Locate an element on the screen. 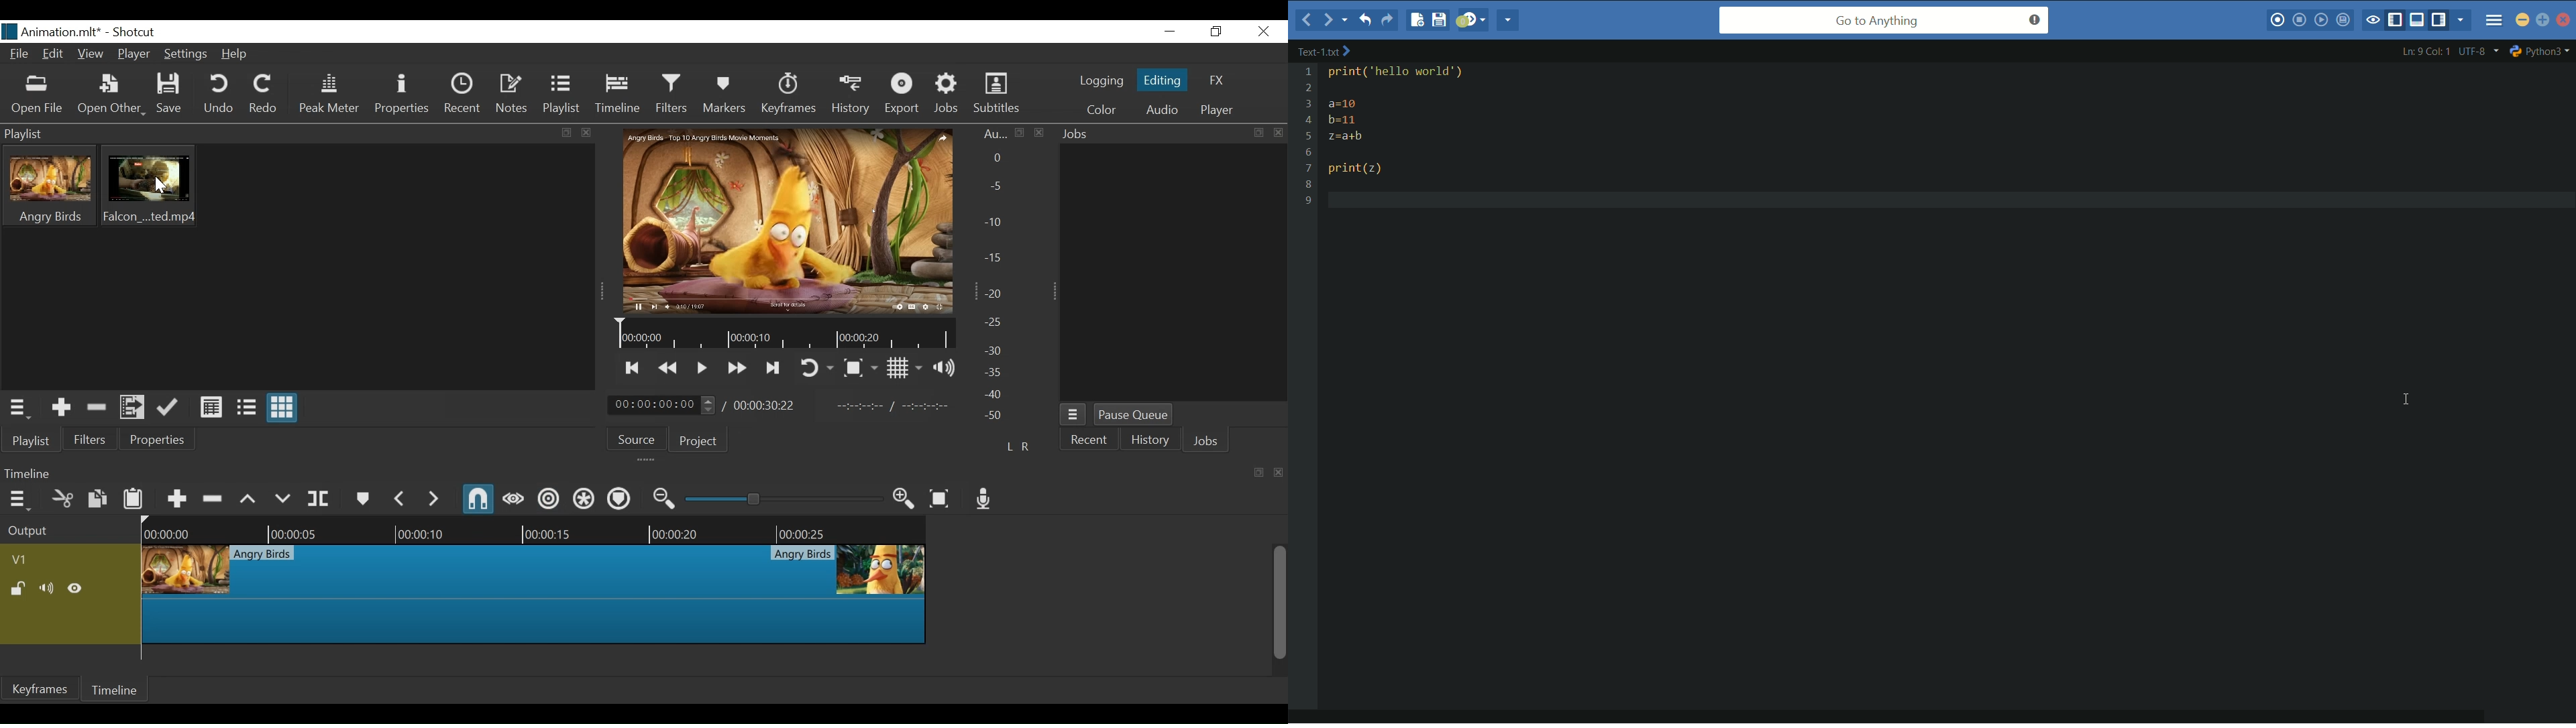  Zoom timeline to fit is located at coordinates (941, 498).